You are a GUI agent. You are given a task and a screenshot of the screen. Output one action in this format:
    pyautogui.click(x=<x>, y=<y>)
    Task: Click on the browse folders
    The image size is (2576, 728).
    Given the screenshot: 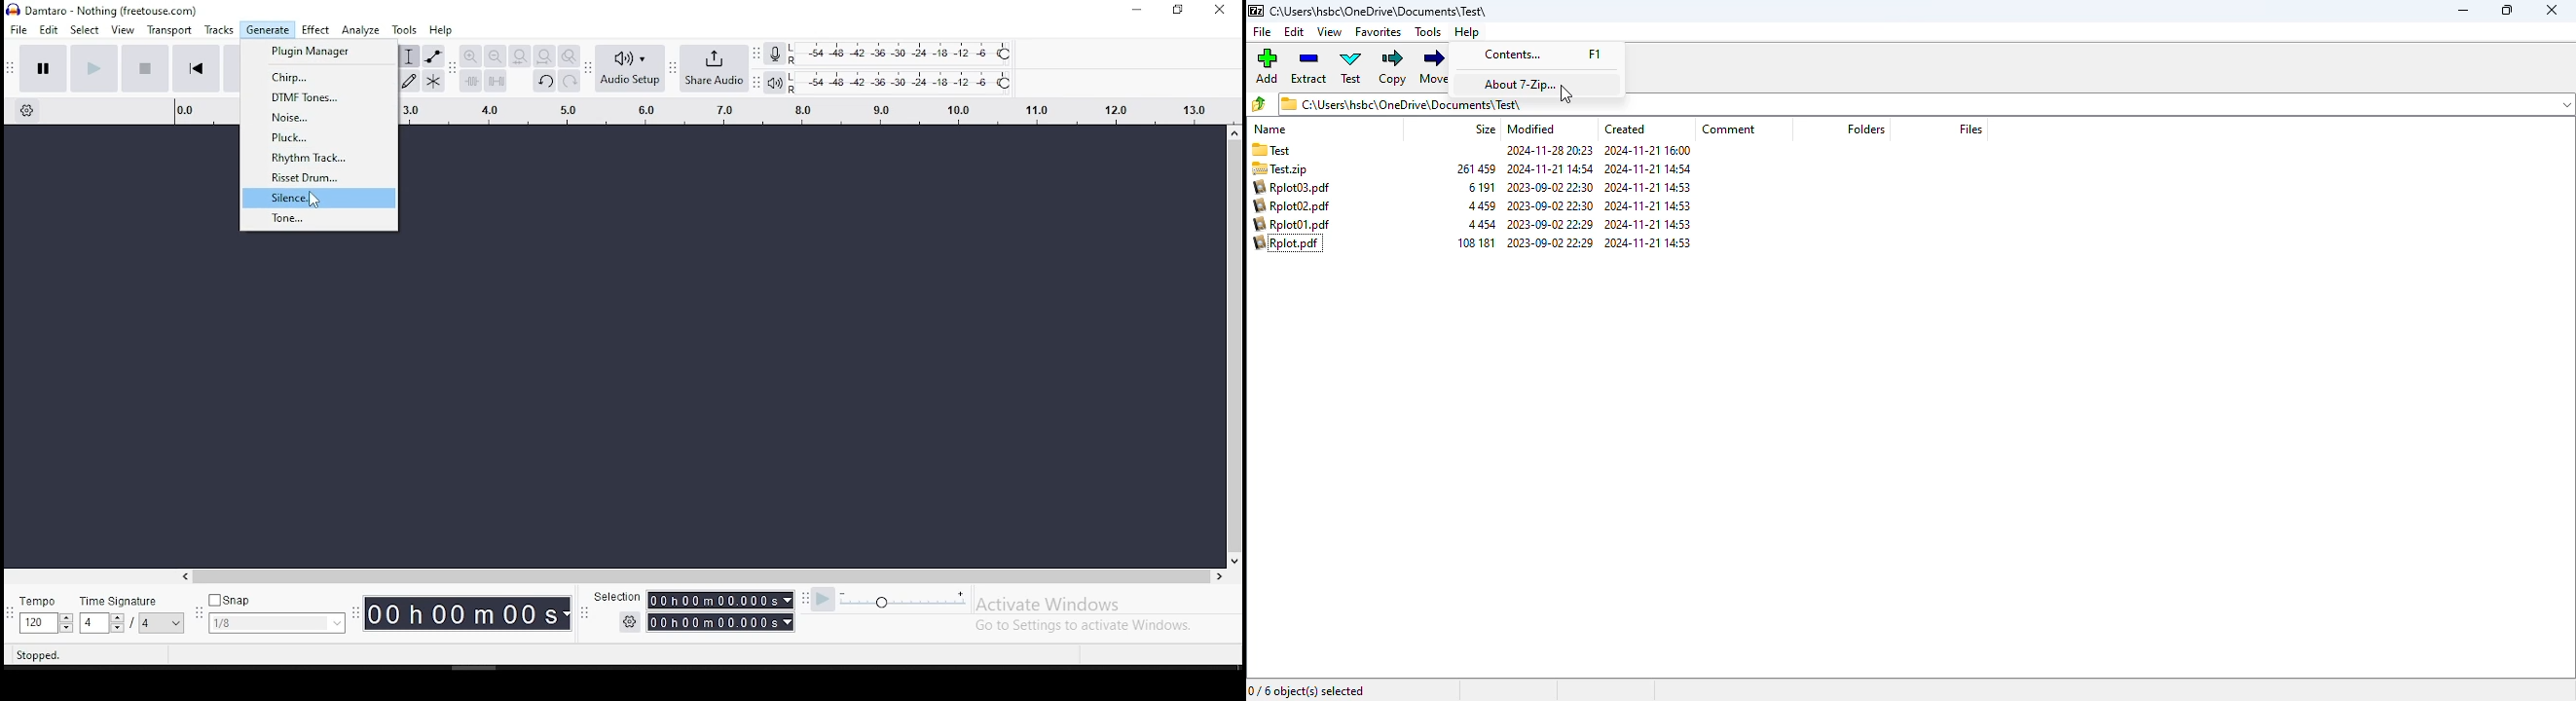 What is the action you would take?
    pyautogui.click(x=1259, y=103)
    